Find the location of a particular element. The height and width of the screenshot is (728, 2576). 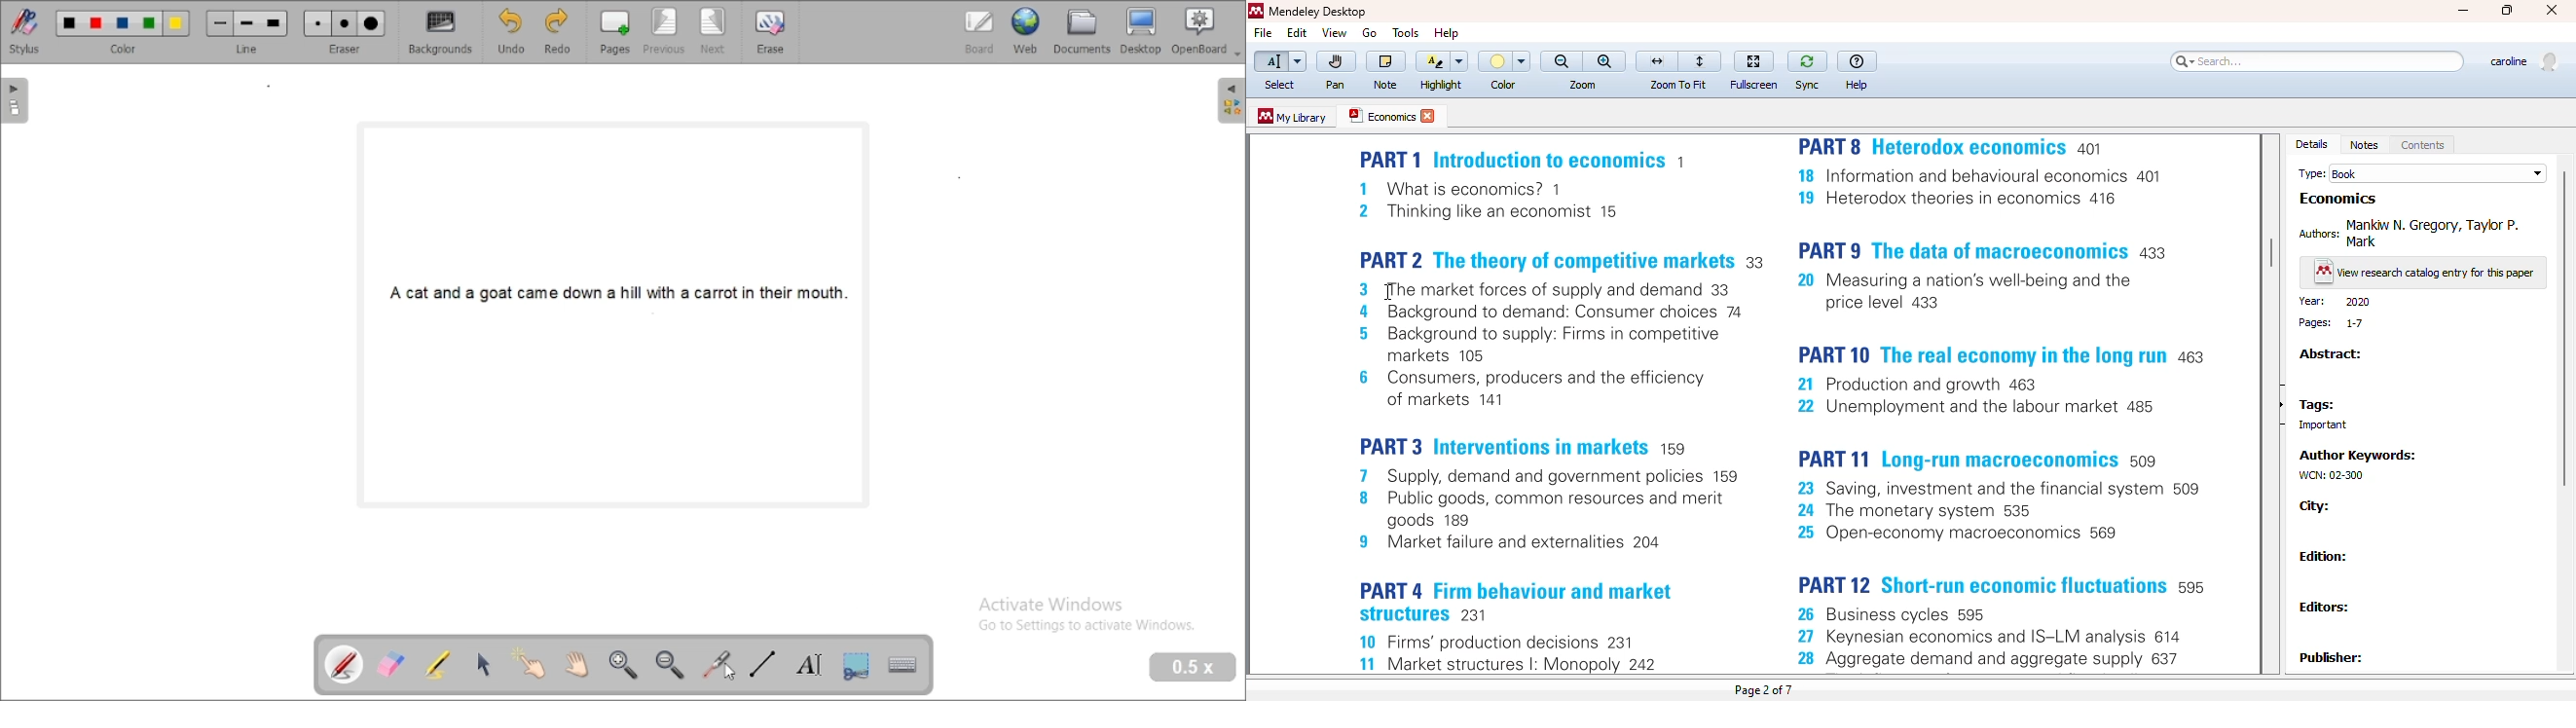

help is located at coordinates (1858, 86).